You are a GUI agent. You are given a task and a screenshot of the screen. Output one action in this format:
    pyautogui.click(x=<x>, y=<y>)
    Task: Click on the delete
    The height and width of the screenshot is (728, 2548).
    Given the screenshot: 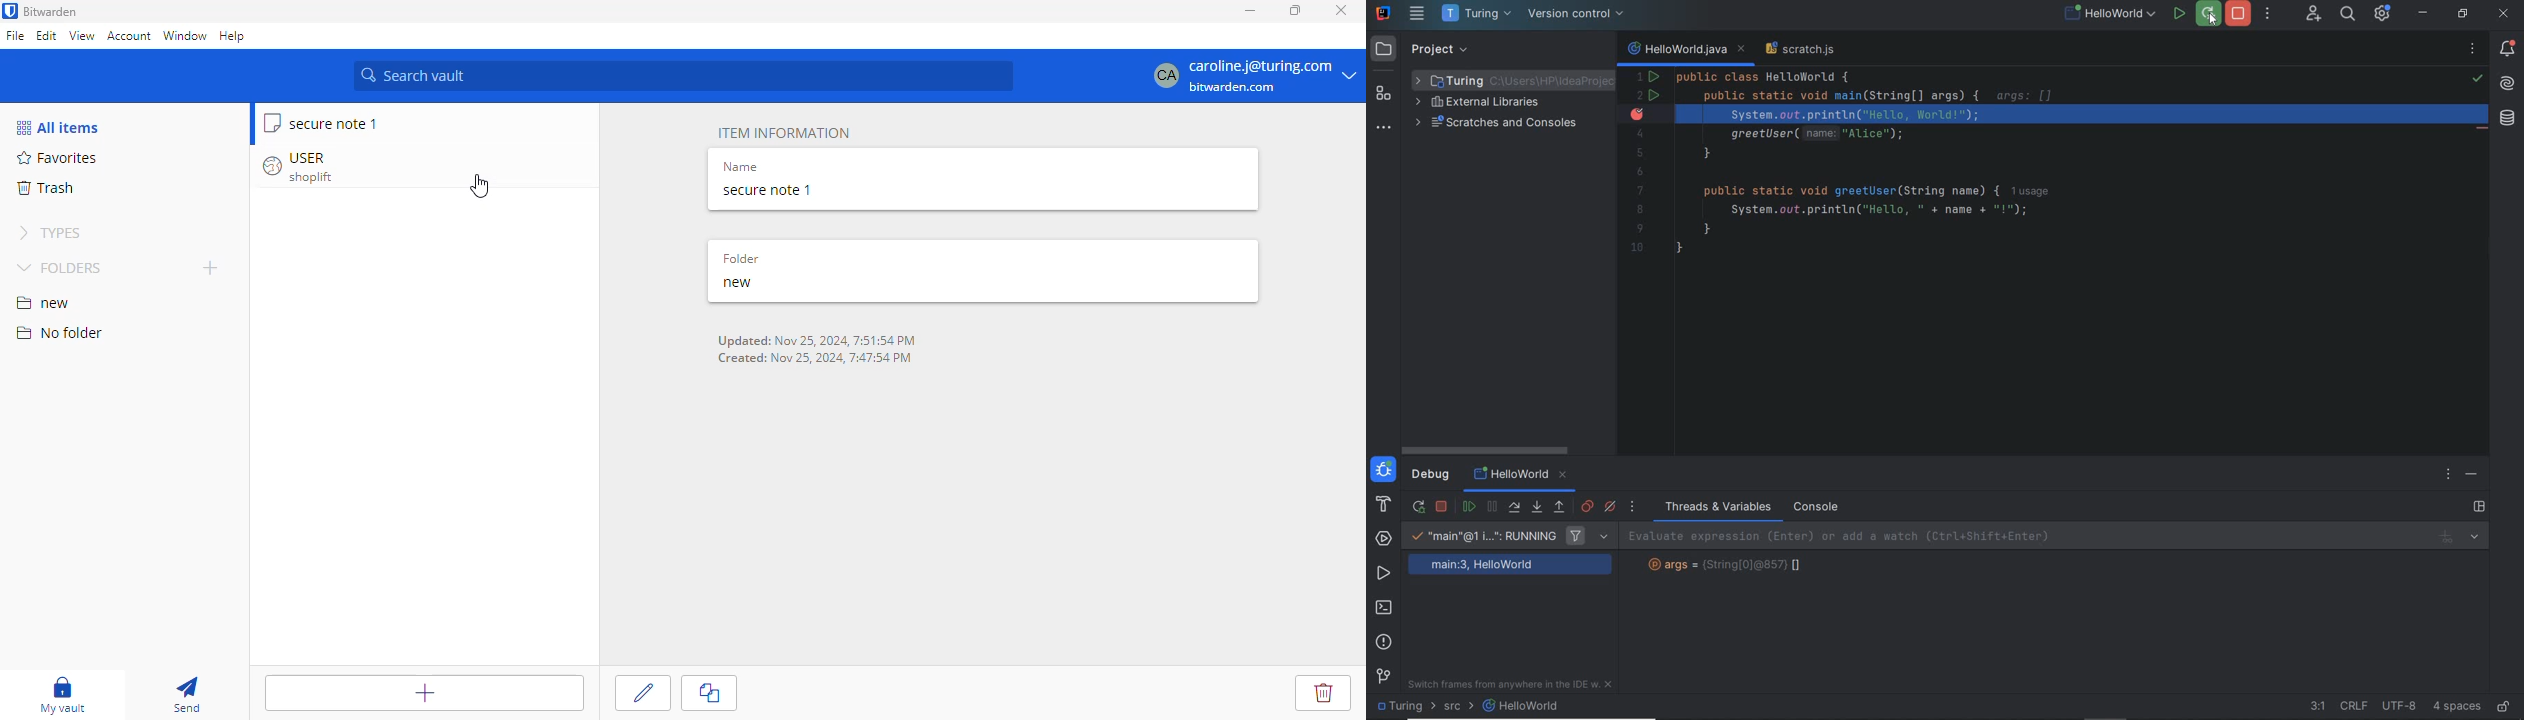 What is the action you would take?
    pyautogui.click(x=1322, y=694)
    